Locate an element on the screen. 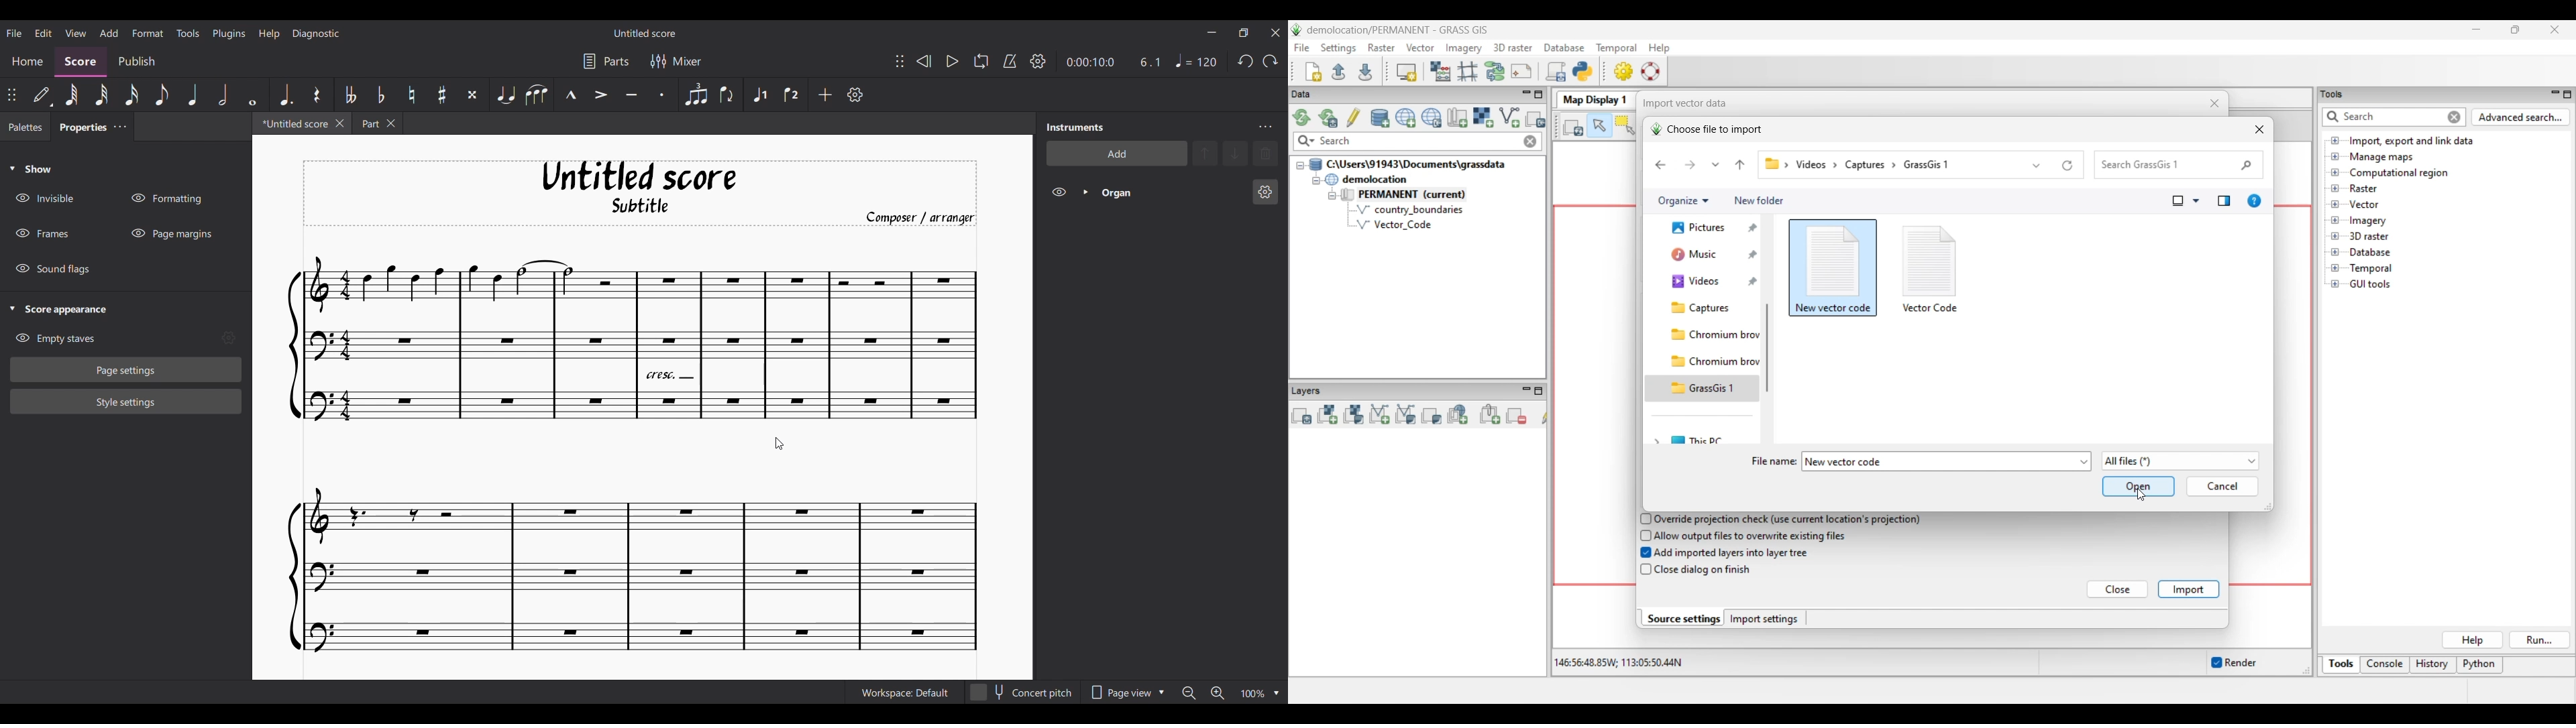 This screenshot has width=2576, height=728. Page view options is located at coordinates (1124, 692).